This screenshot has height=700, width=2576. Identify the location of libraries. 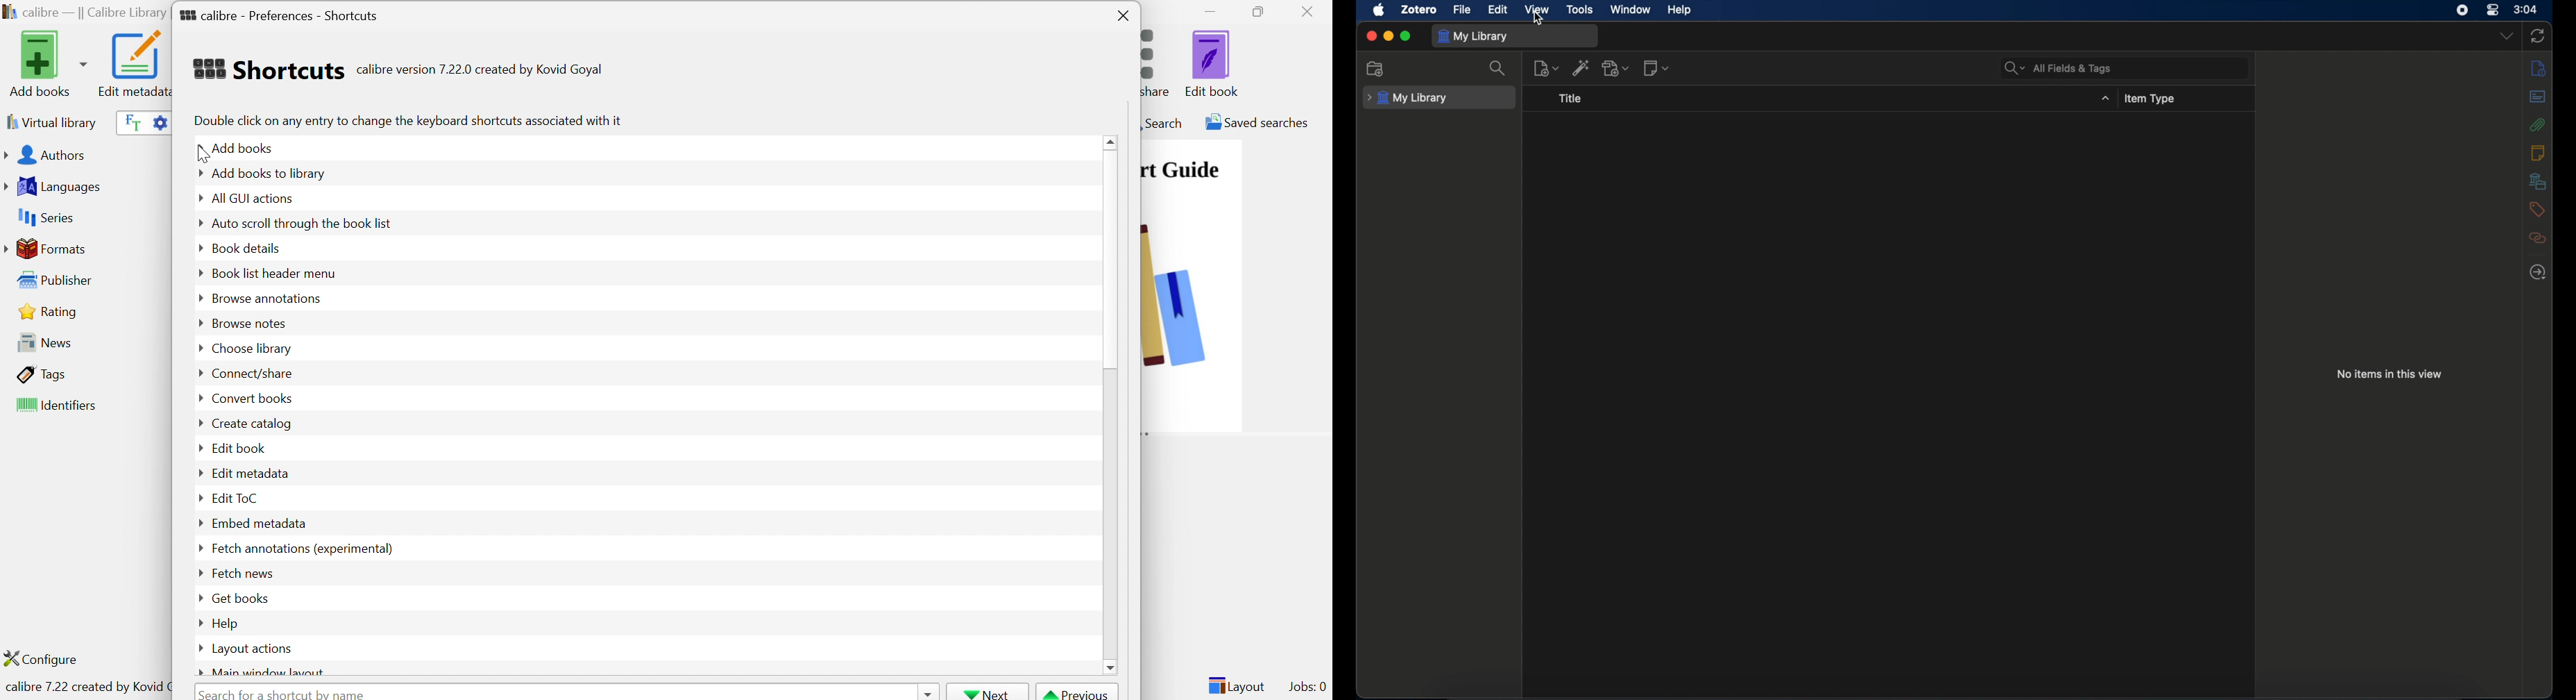
(2537, 181).